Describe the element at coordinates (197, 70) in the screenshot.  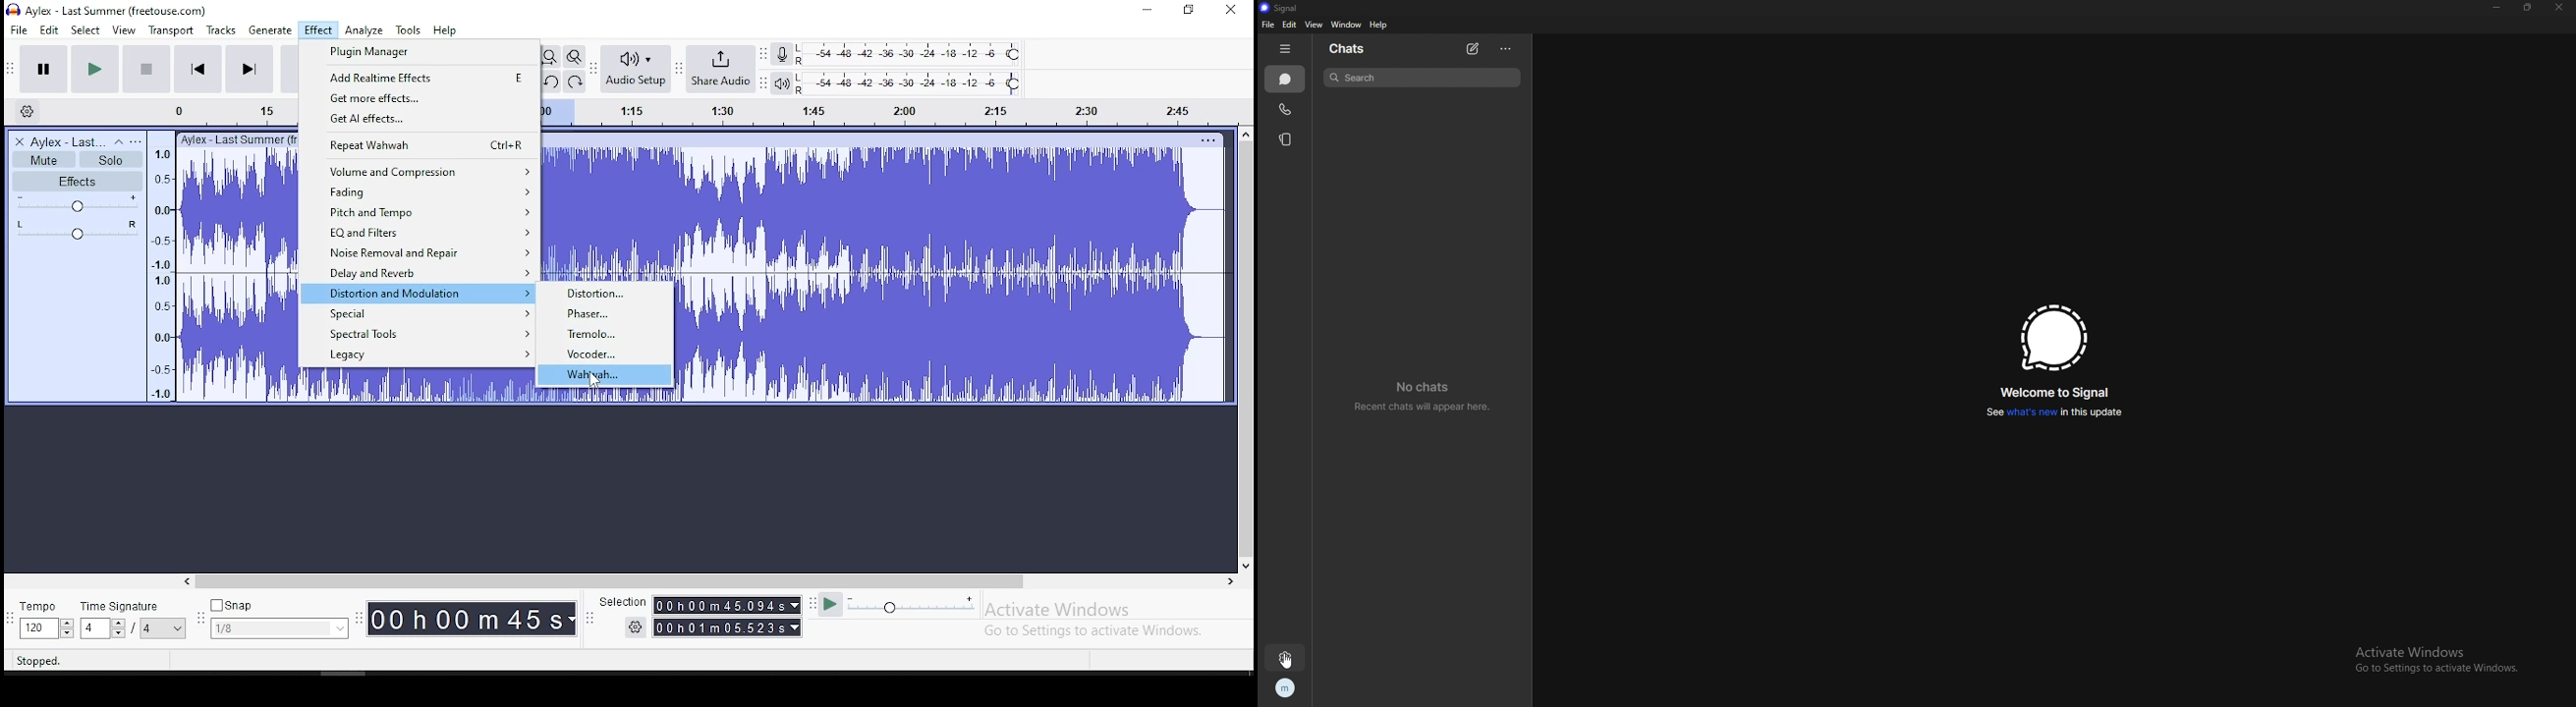
I see `skip to start` at that location.